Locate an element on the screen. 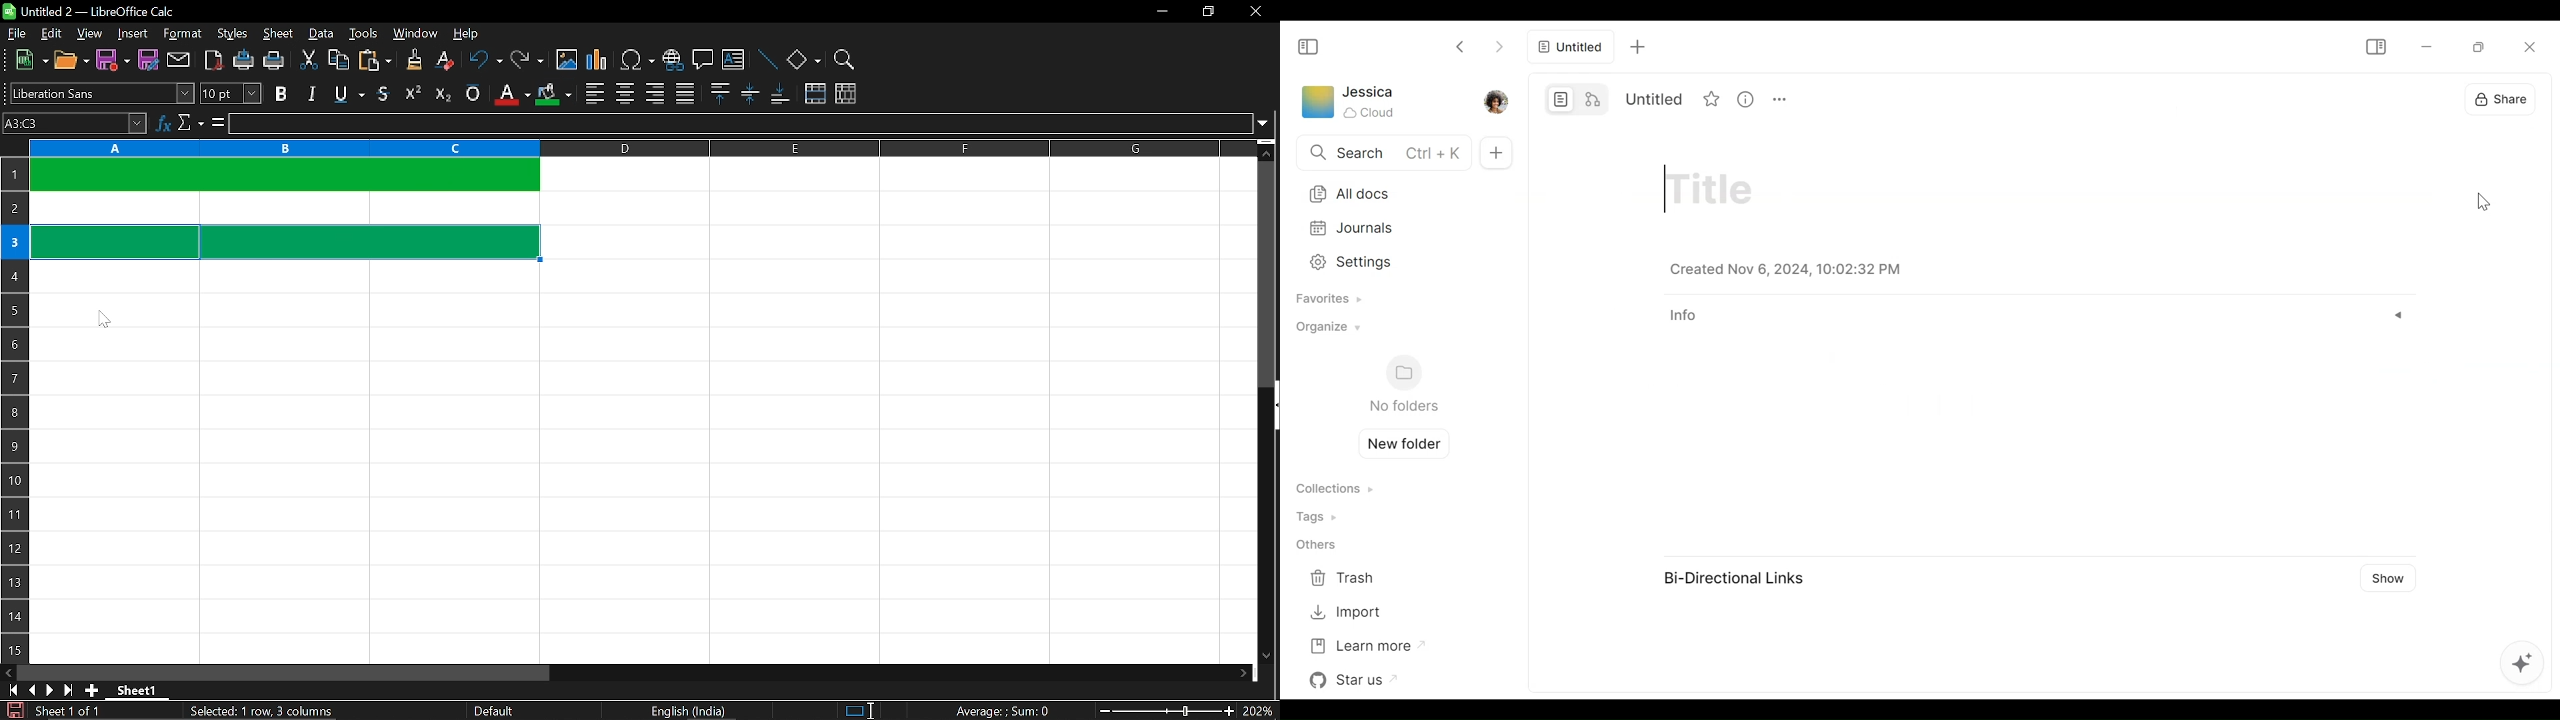  text color is located at coordinates (510, 94).